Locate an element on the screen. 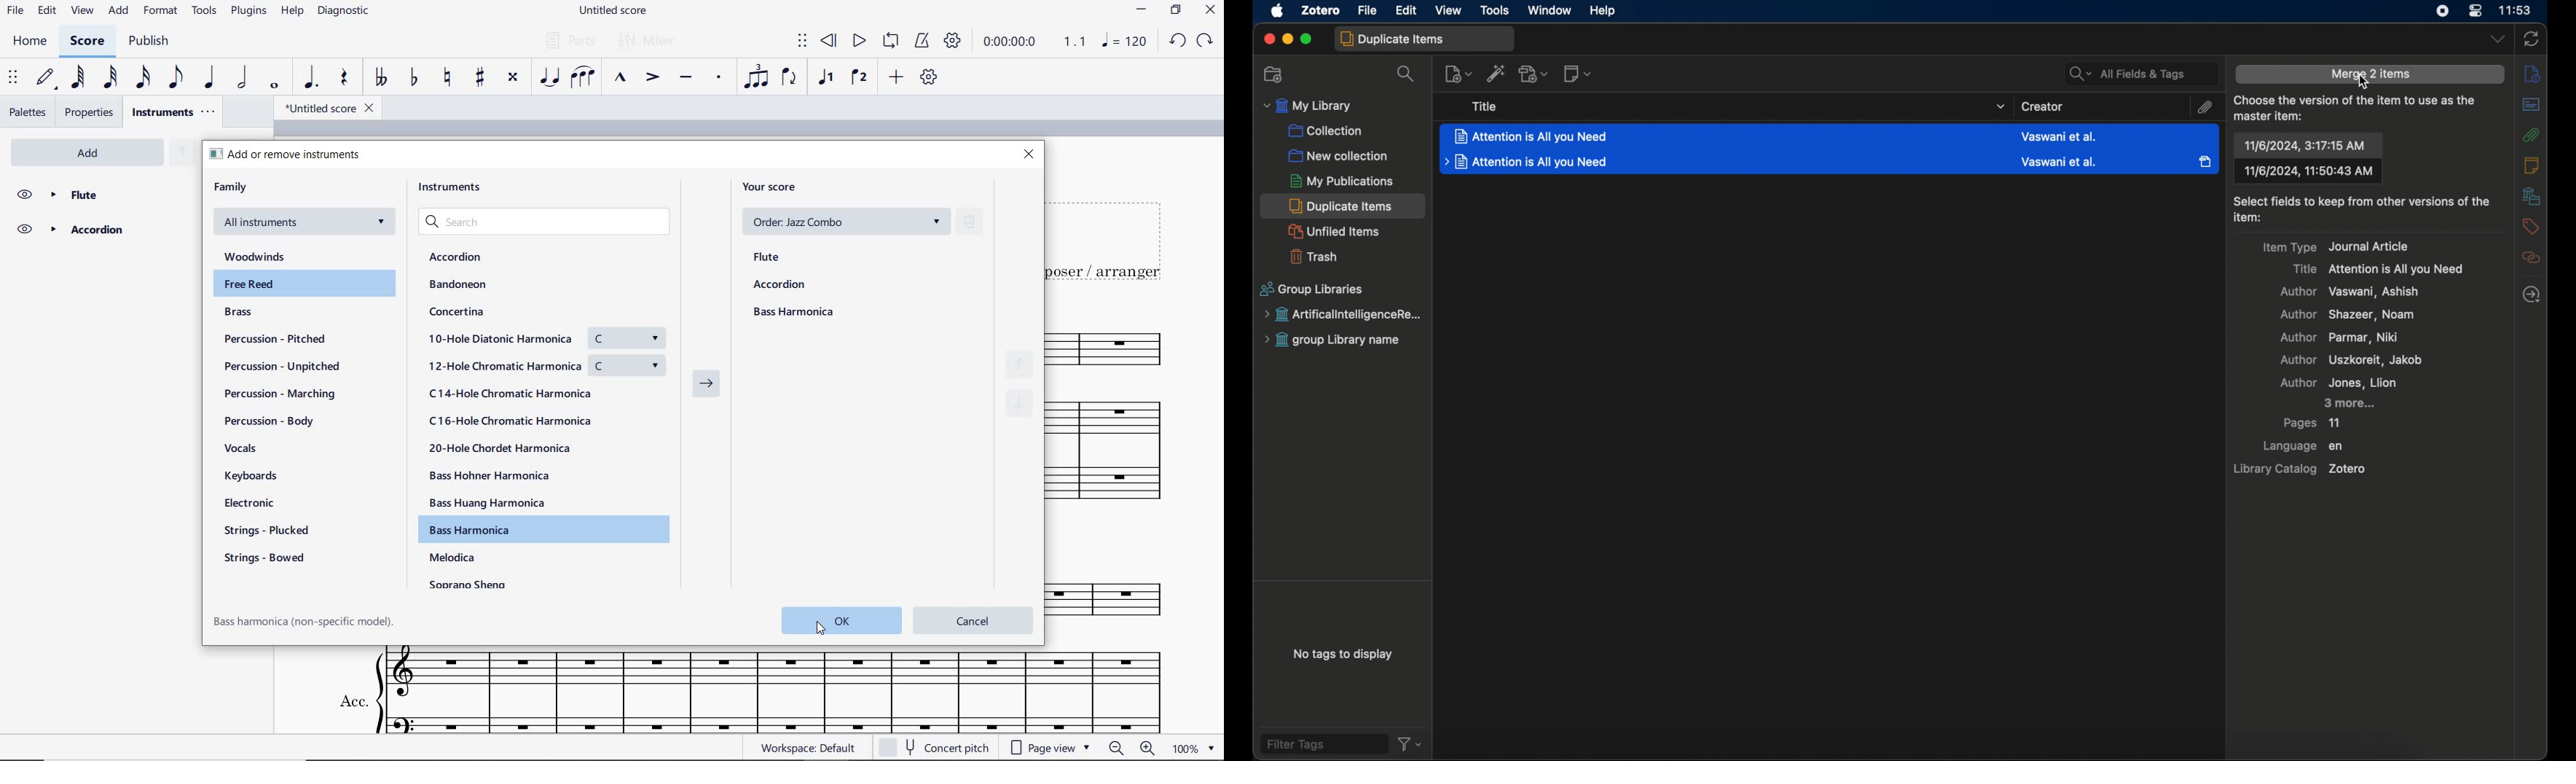  vocals is located at coordinates (270, 448).